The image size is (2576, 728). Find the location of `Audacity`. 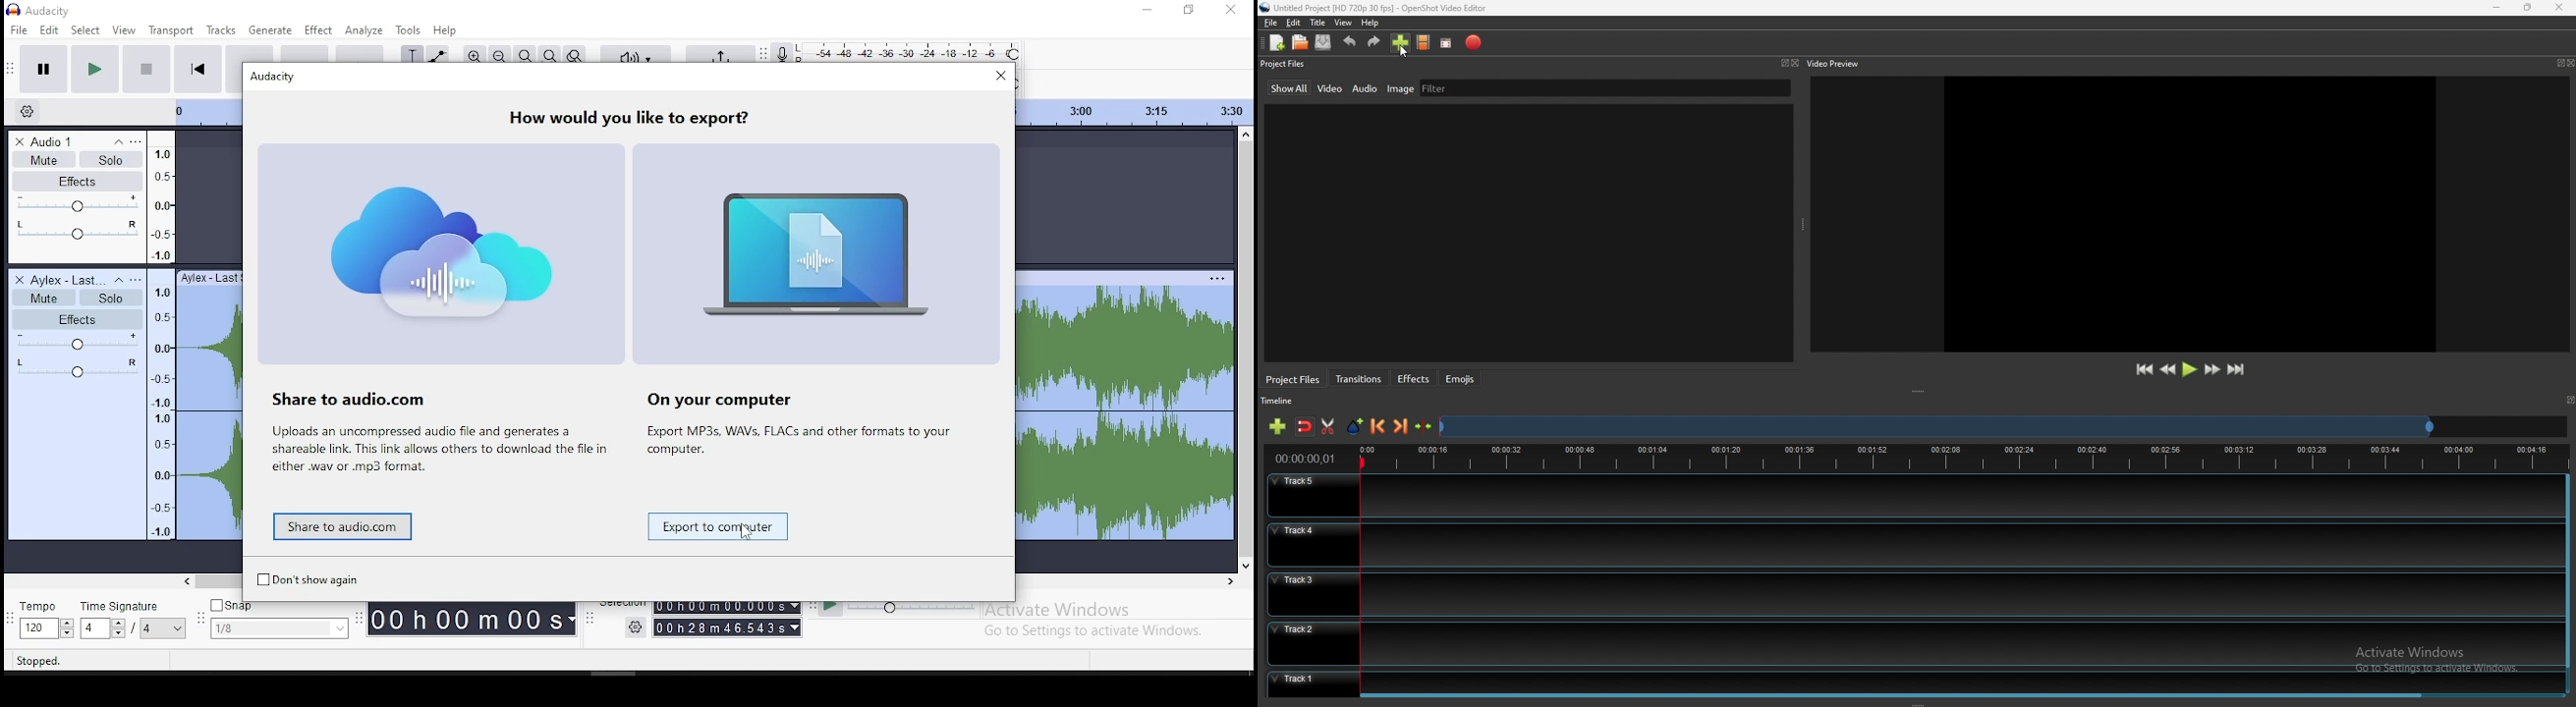

Audacity is located at coordinates (272, 77).